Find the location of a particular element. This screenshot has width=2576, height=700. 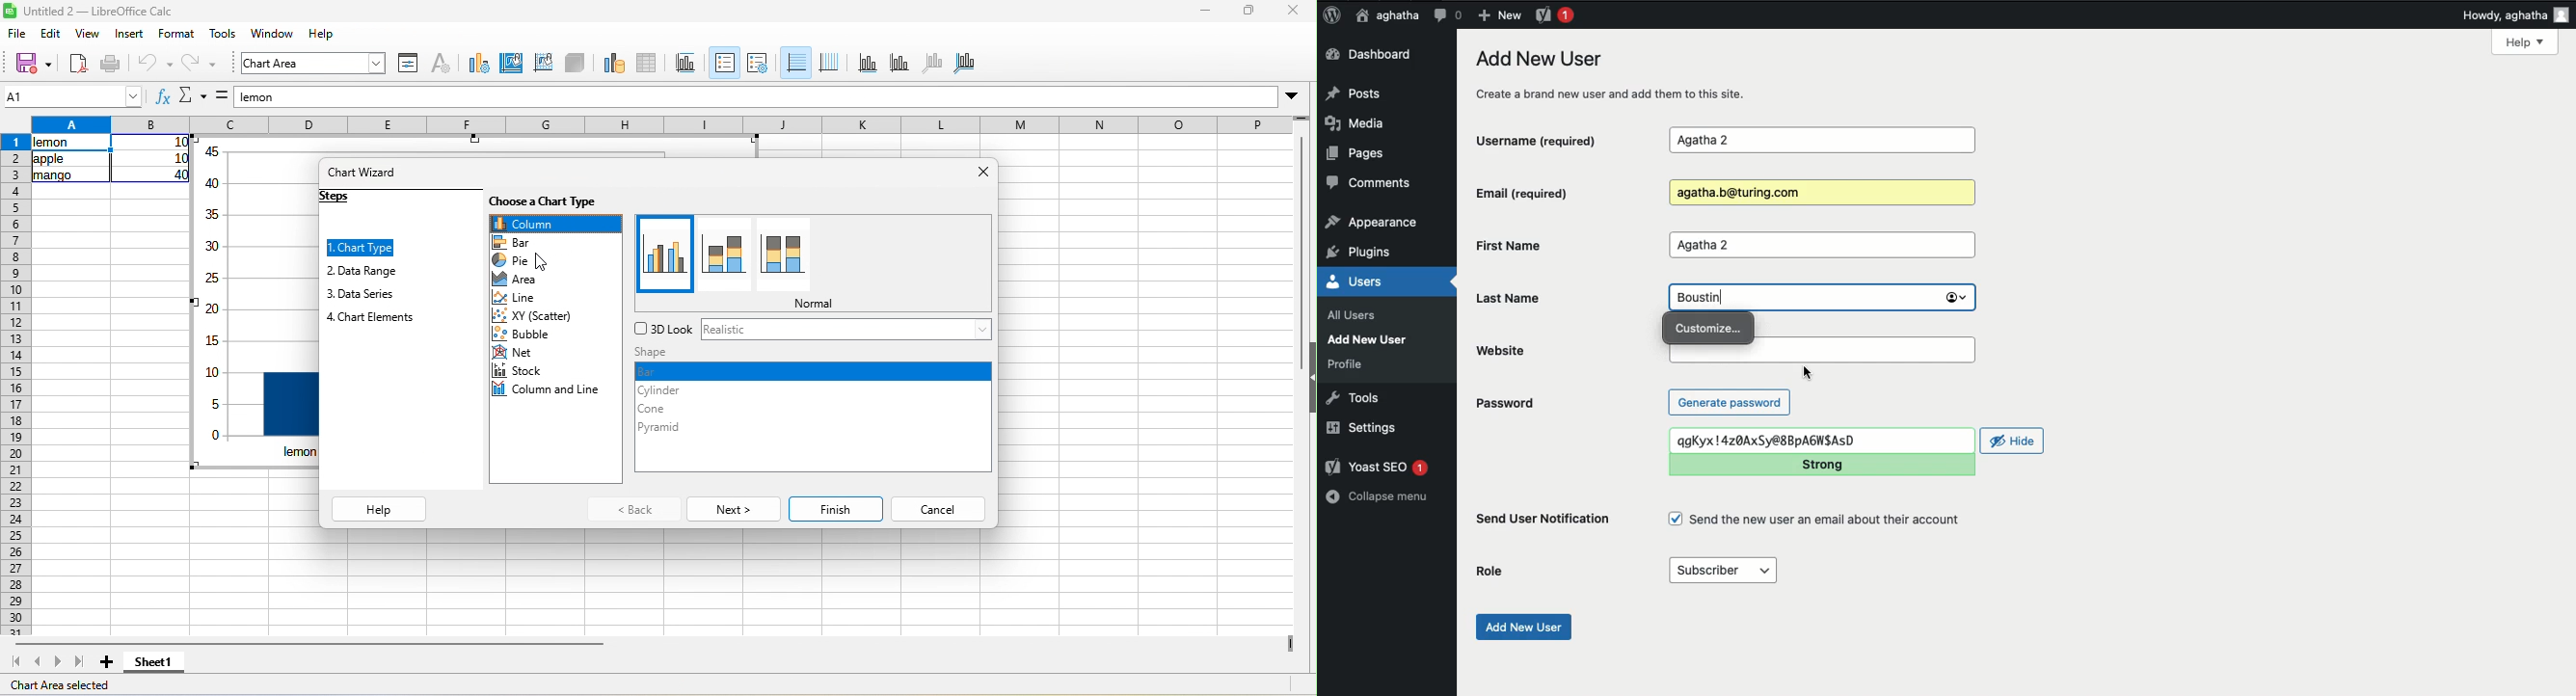

sheet 1 is located at coordinates (163, 663).